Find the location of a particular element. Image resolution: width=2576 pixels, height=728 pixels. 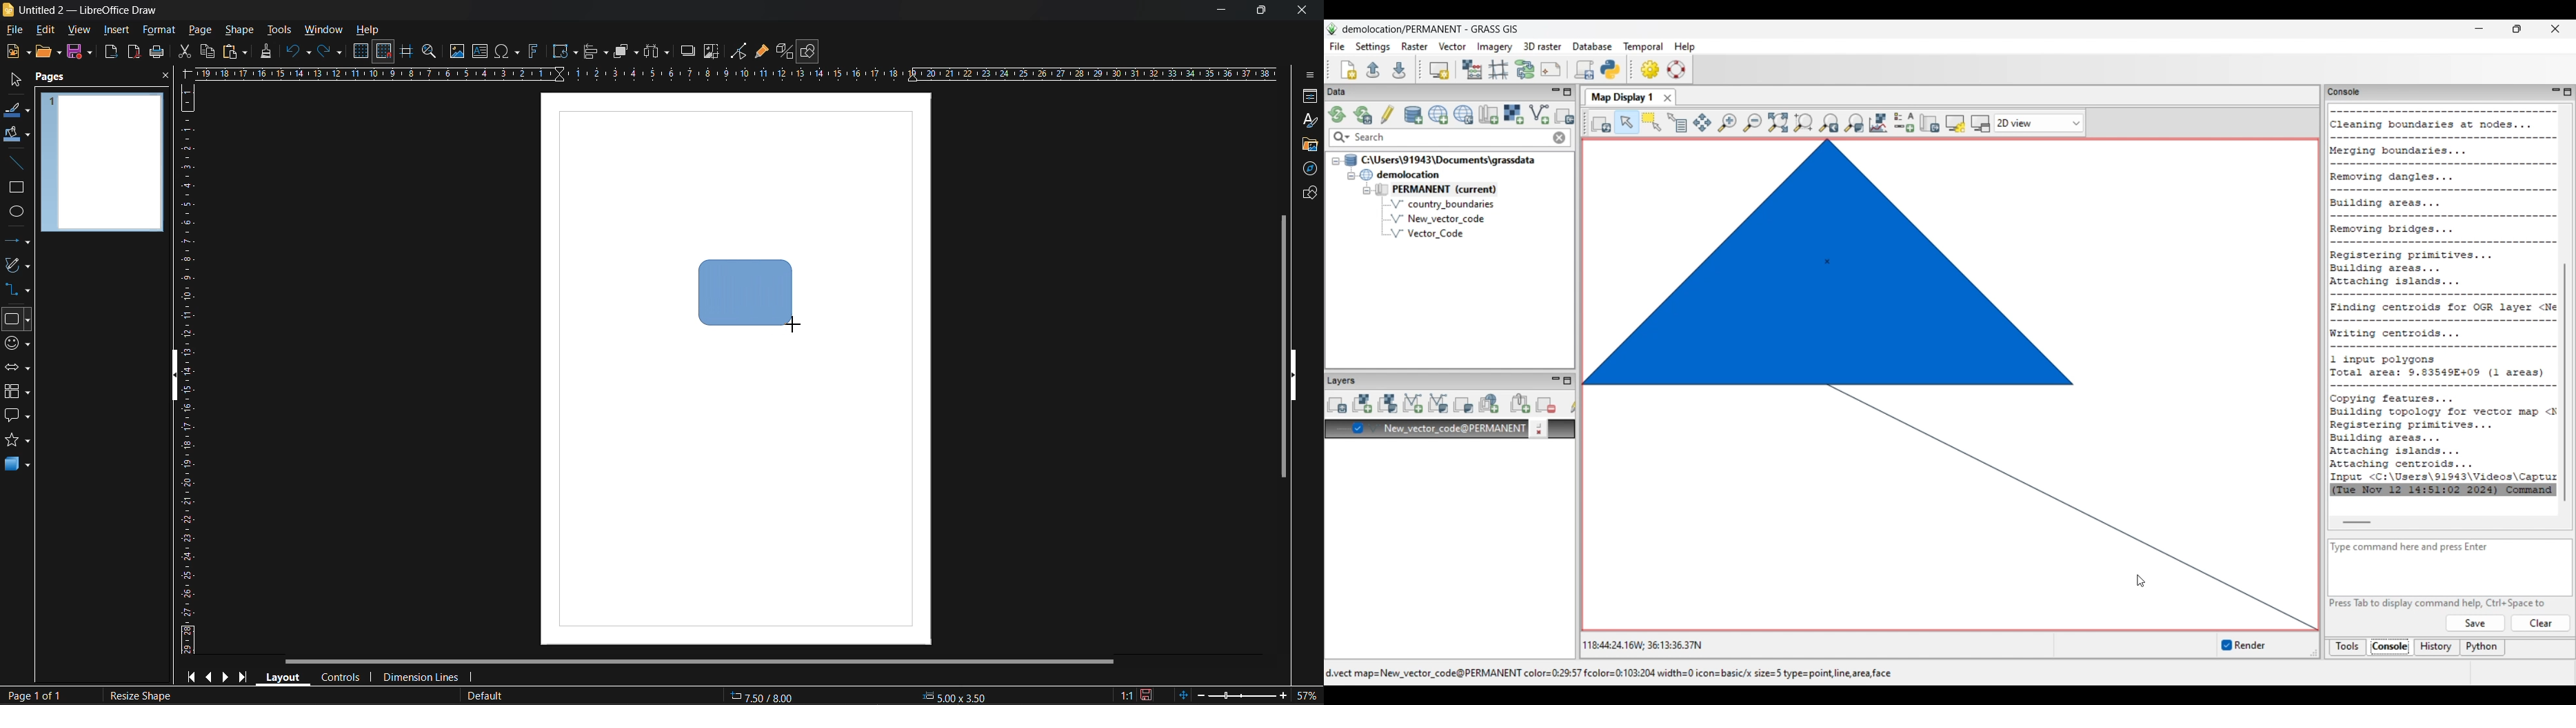

export as pdf is located at coordinates (133, 51).